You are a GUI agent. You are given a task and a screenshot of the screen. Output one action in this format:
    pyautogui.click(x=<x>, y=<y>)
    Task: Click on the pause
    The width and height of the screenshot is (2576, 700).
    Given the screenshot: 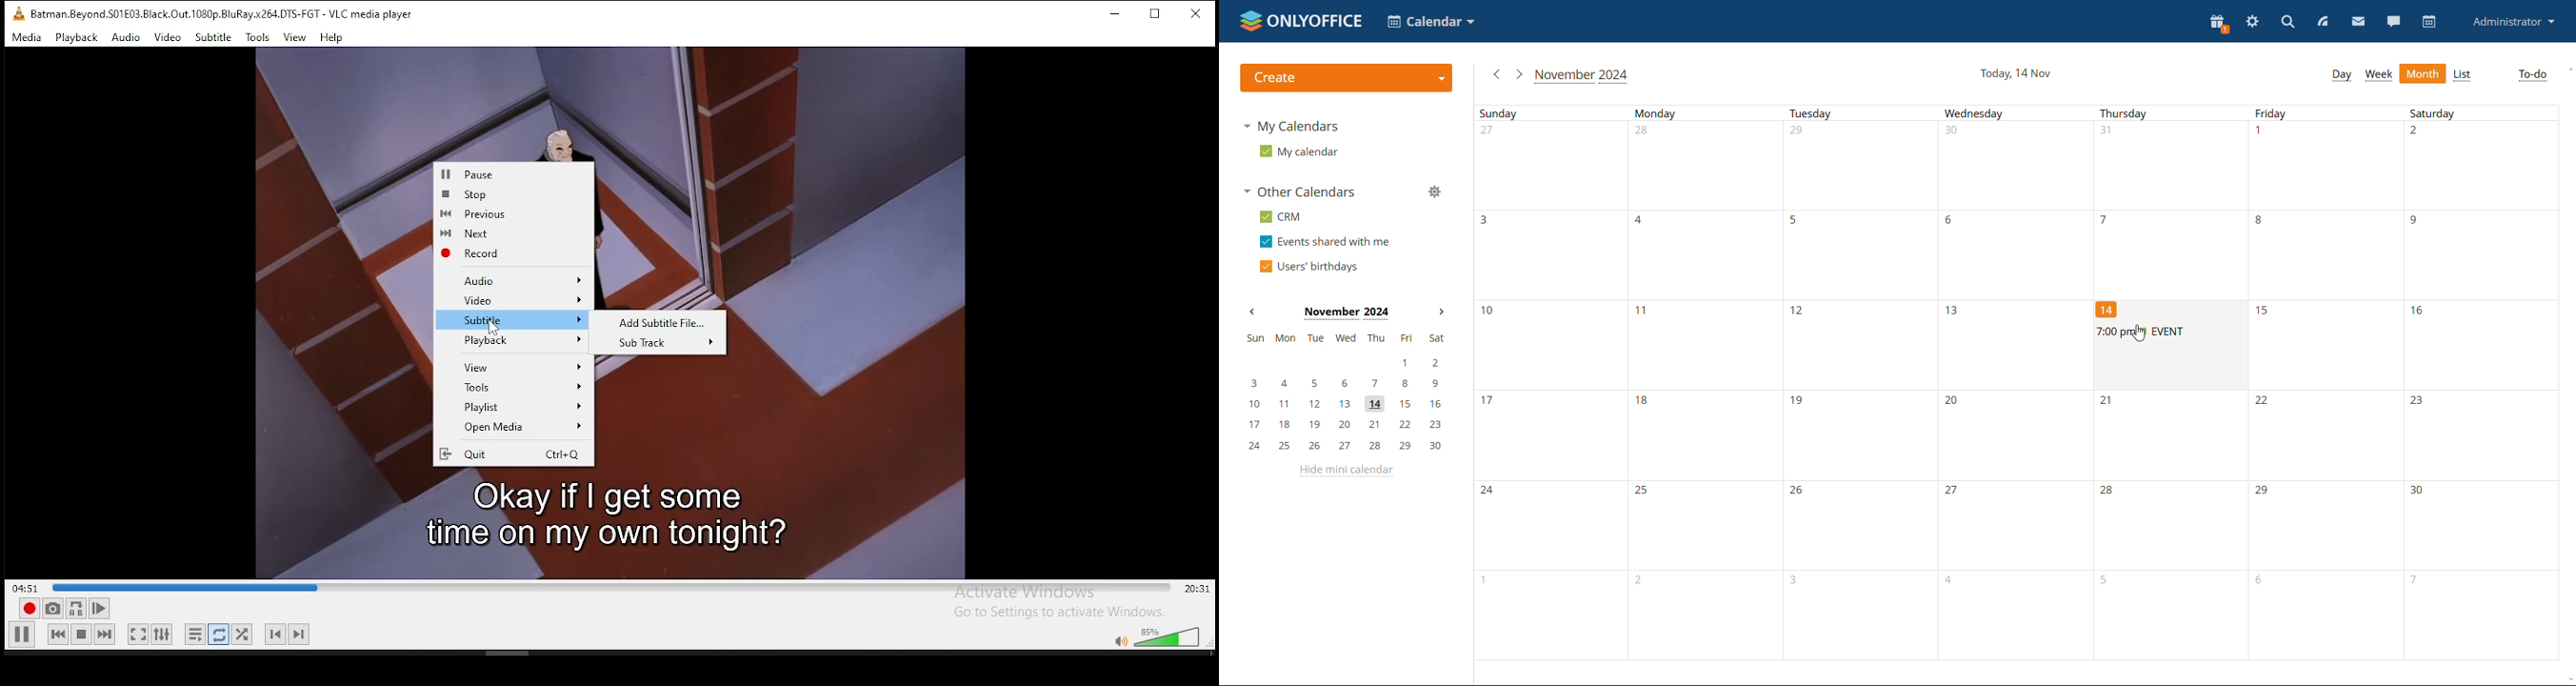 What is the action you would take?
    pyautogui.click(x=81, y=636)
    